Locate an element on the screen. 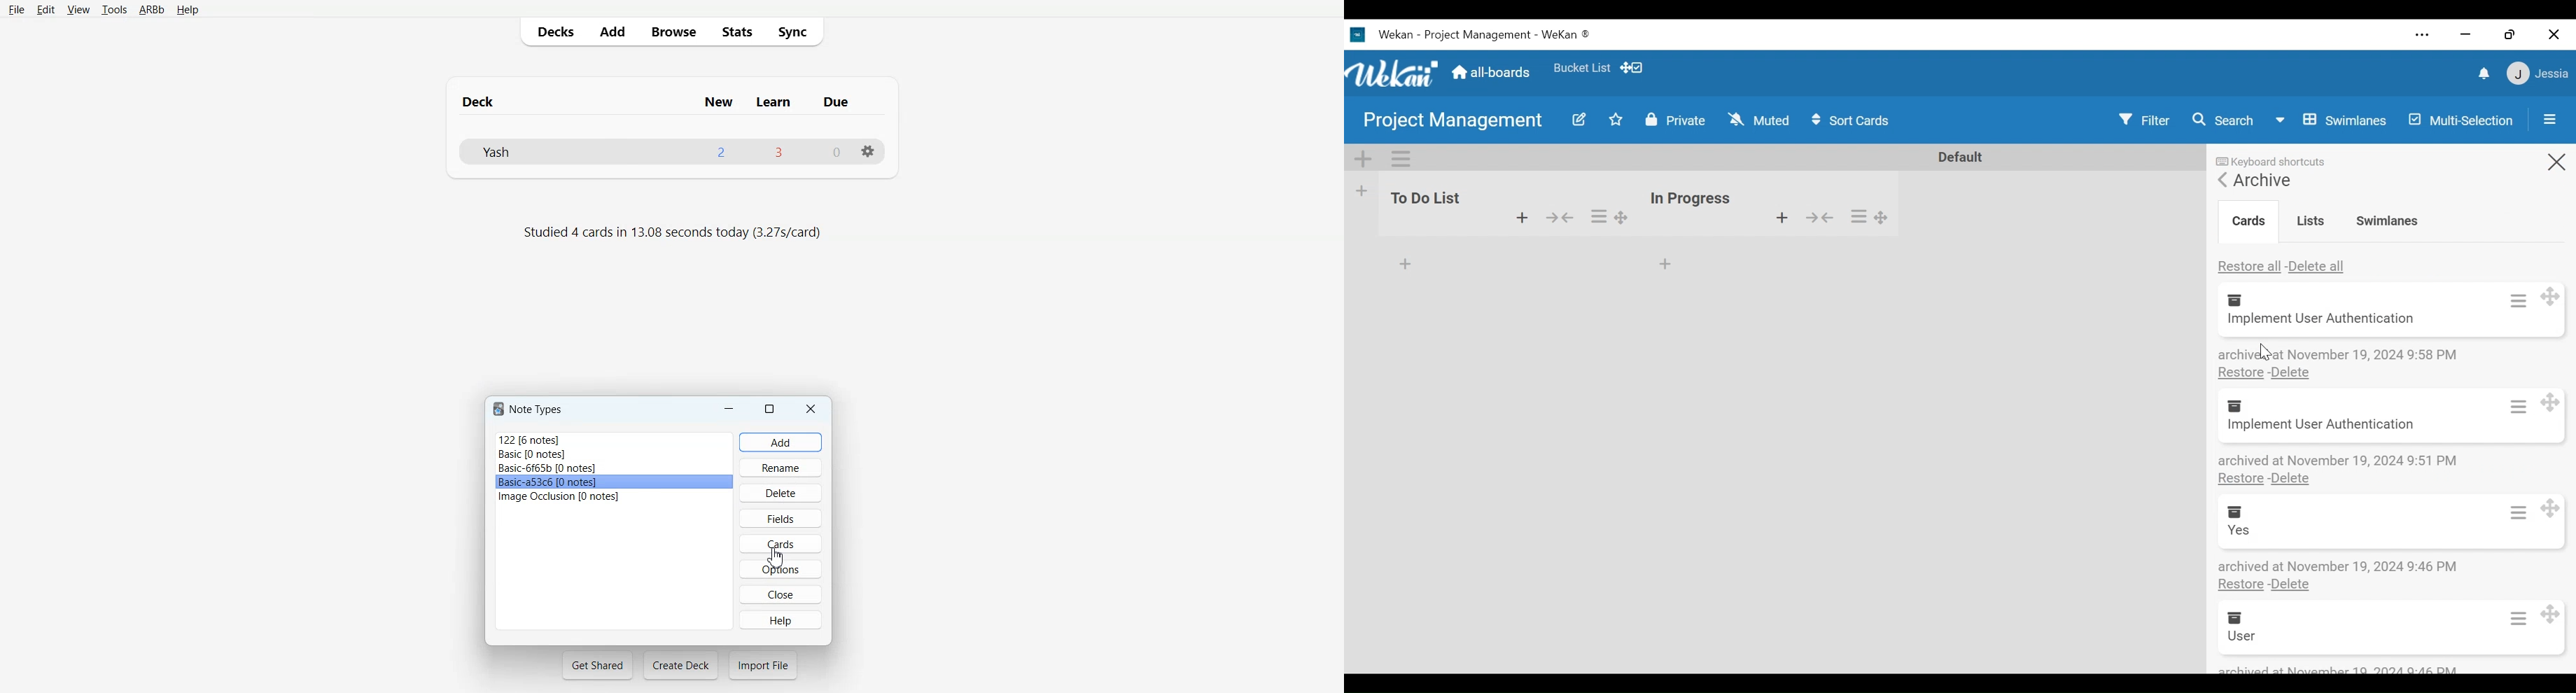 The height and width of the screenshot is (700, 2576). Stats is located at coordinates (736, 31).